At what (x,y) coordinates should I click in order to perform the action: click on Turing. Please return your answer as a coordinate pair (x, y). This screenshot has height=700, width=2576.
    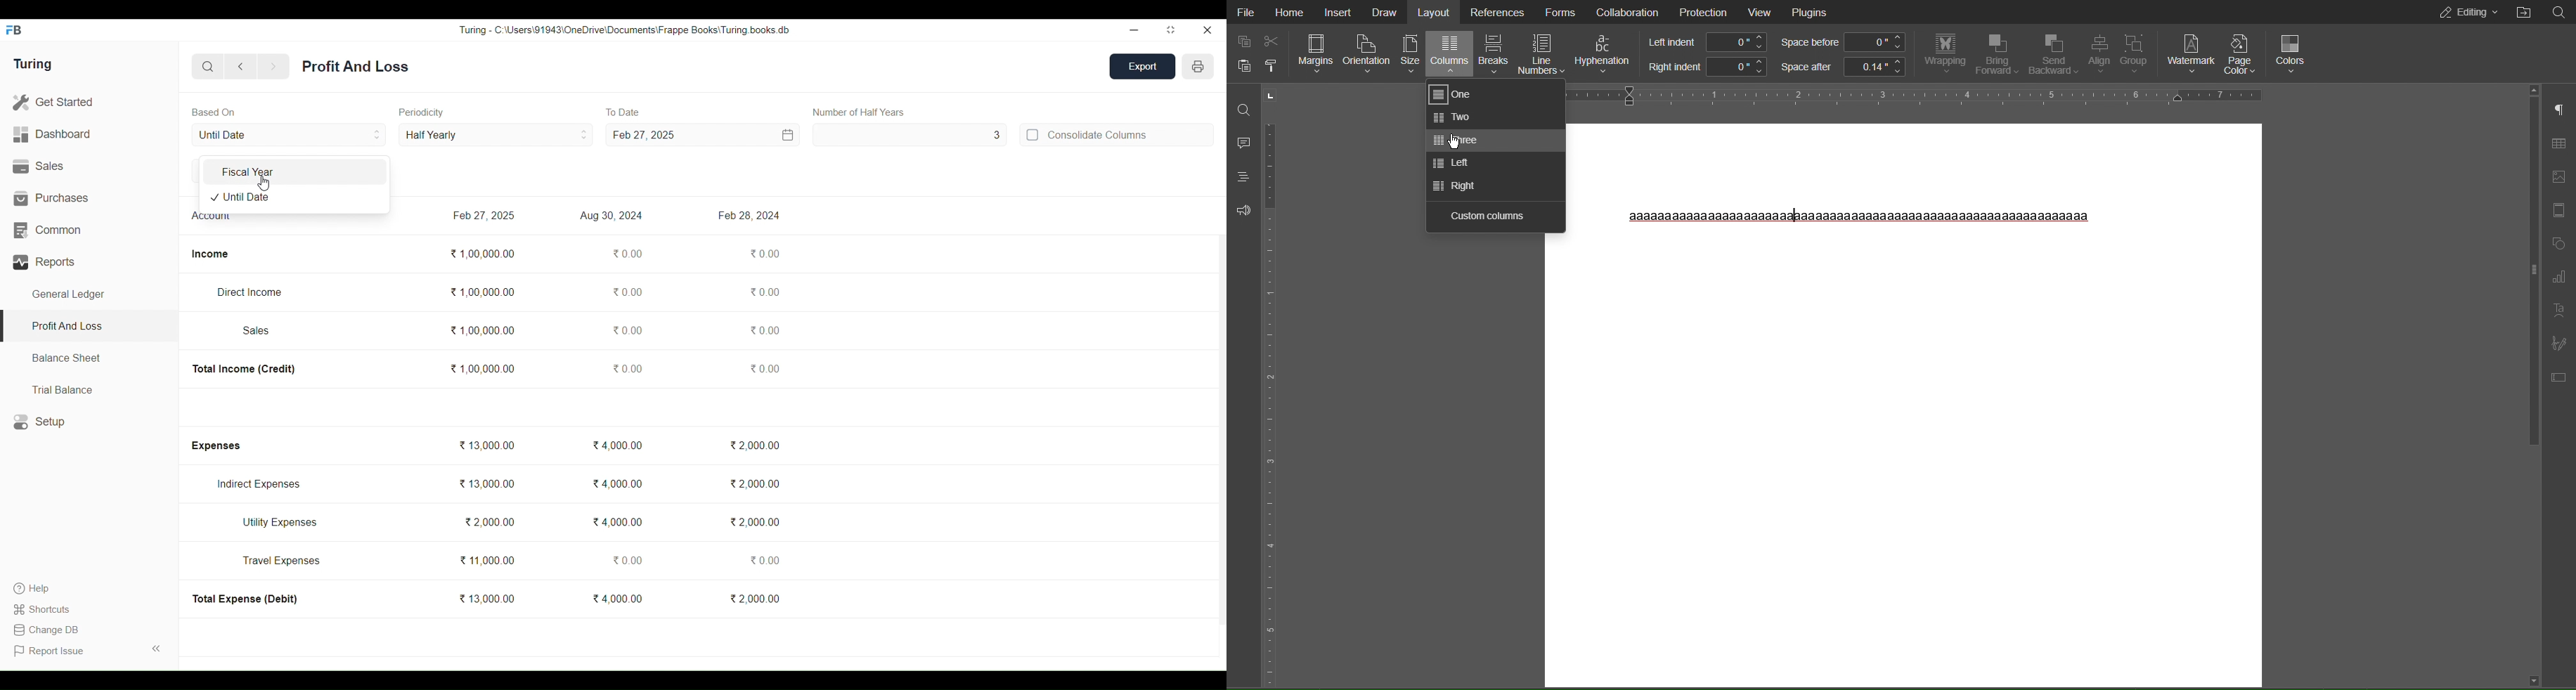
    Looking at the image, I should click on (32, 65).